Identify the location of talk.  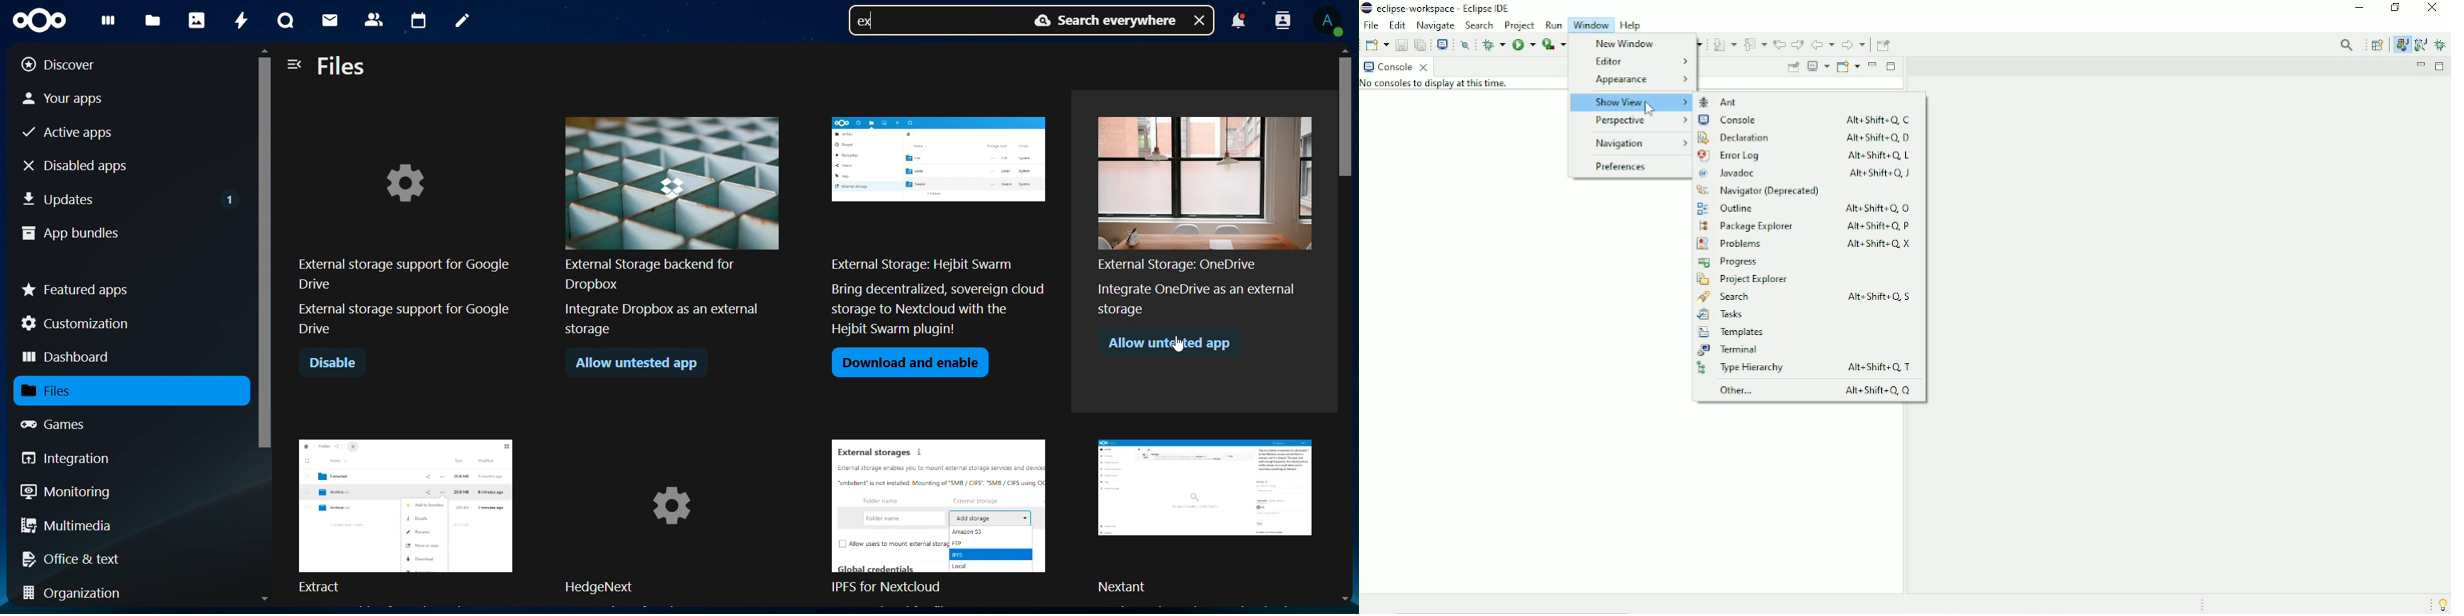
(283, 21).